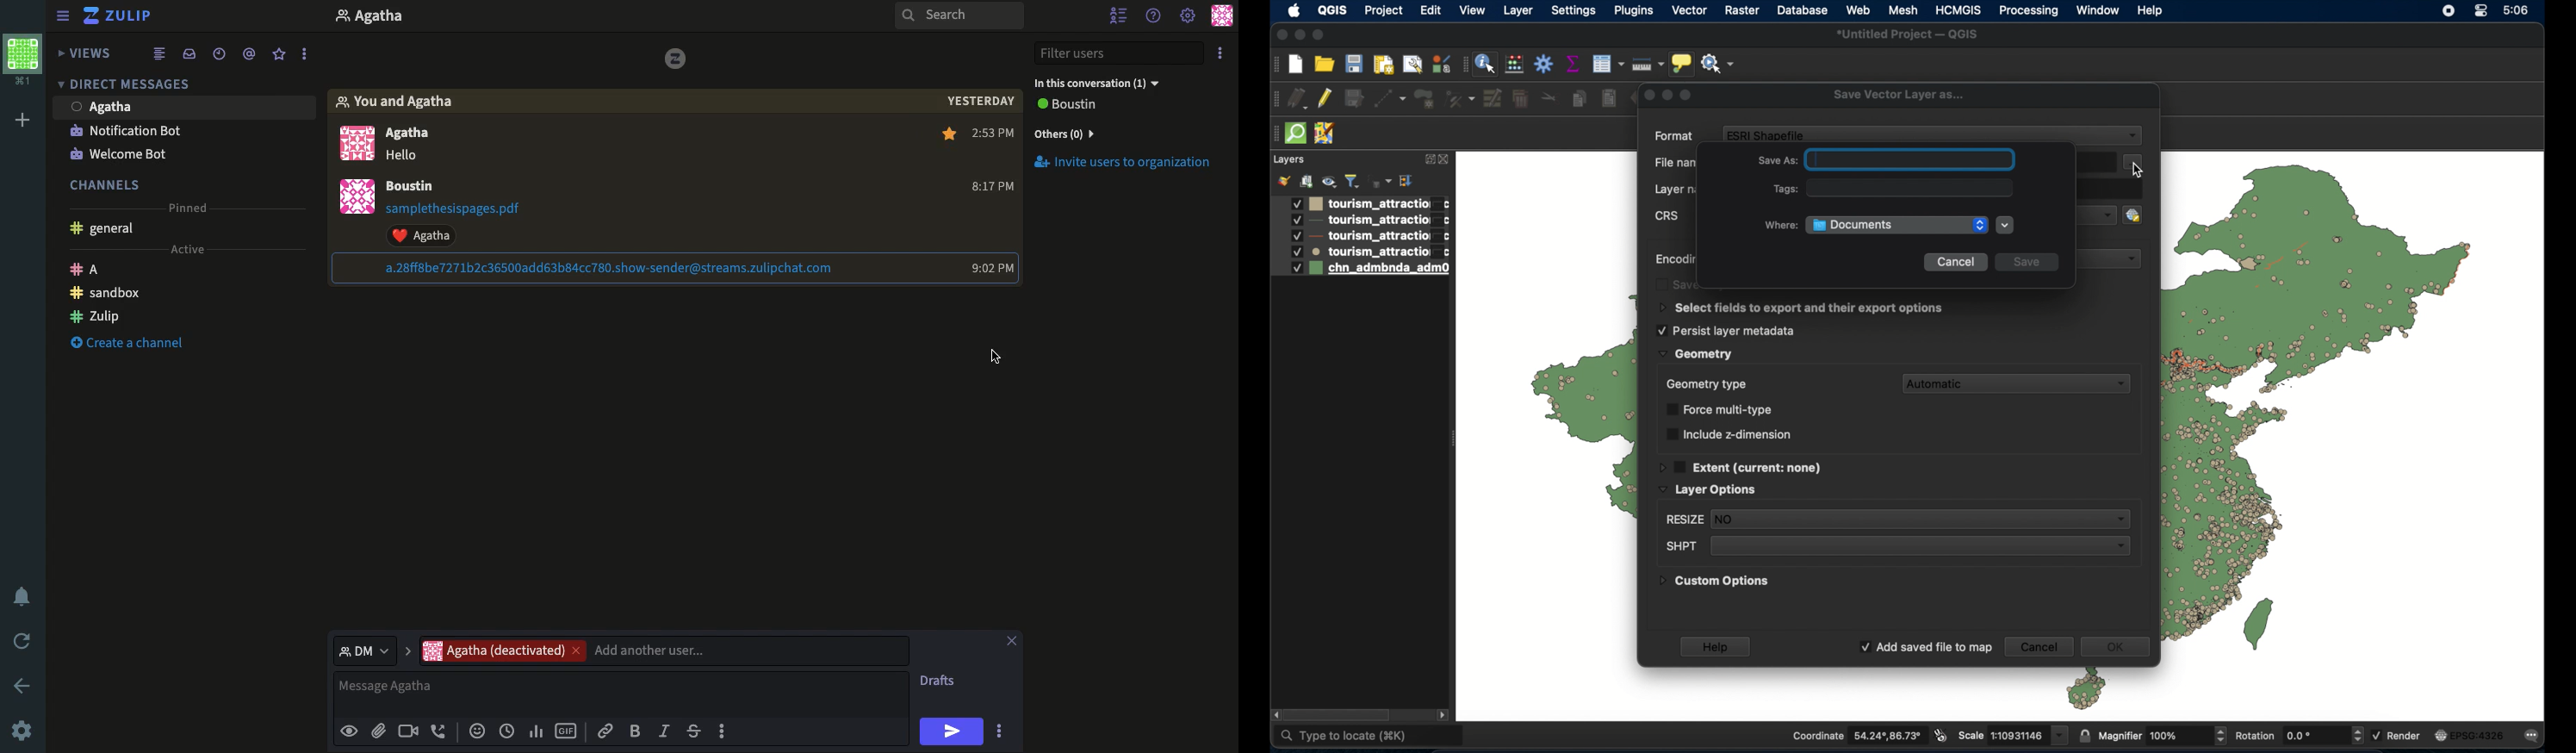 The height and width of the screenshot is (756, 2576). I want to click on Feed, so click(161, 54).